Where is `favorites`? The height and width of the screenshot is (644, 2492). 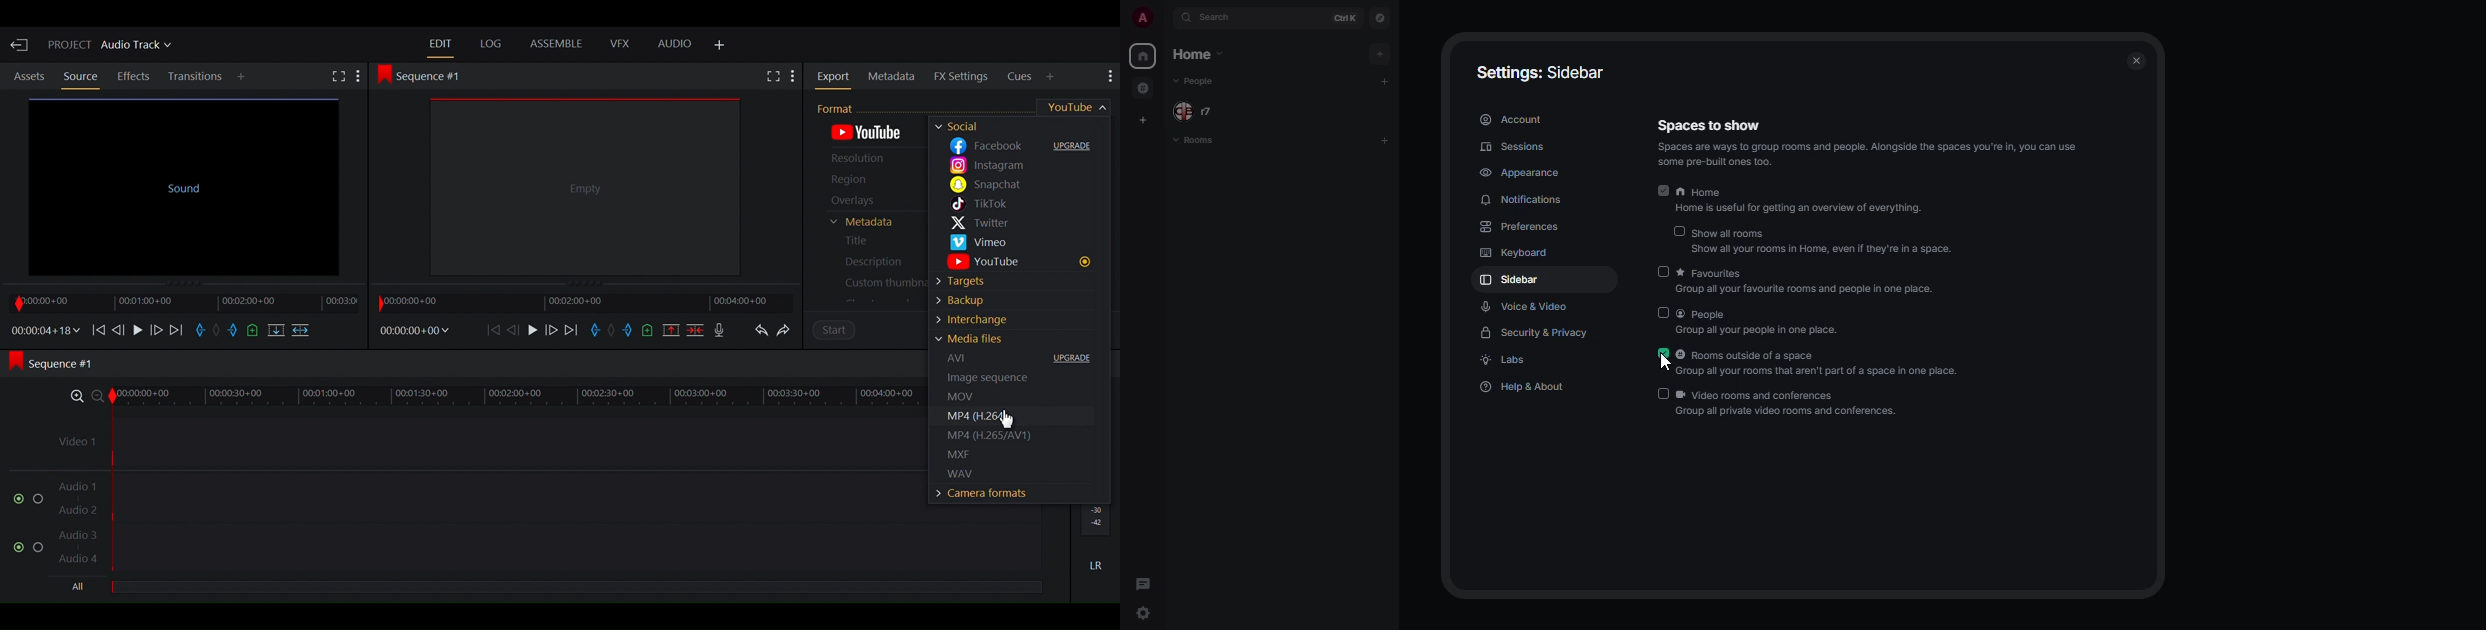
favorites is located at coordinates (1815, 282).